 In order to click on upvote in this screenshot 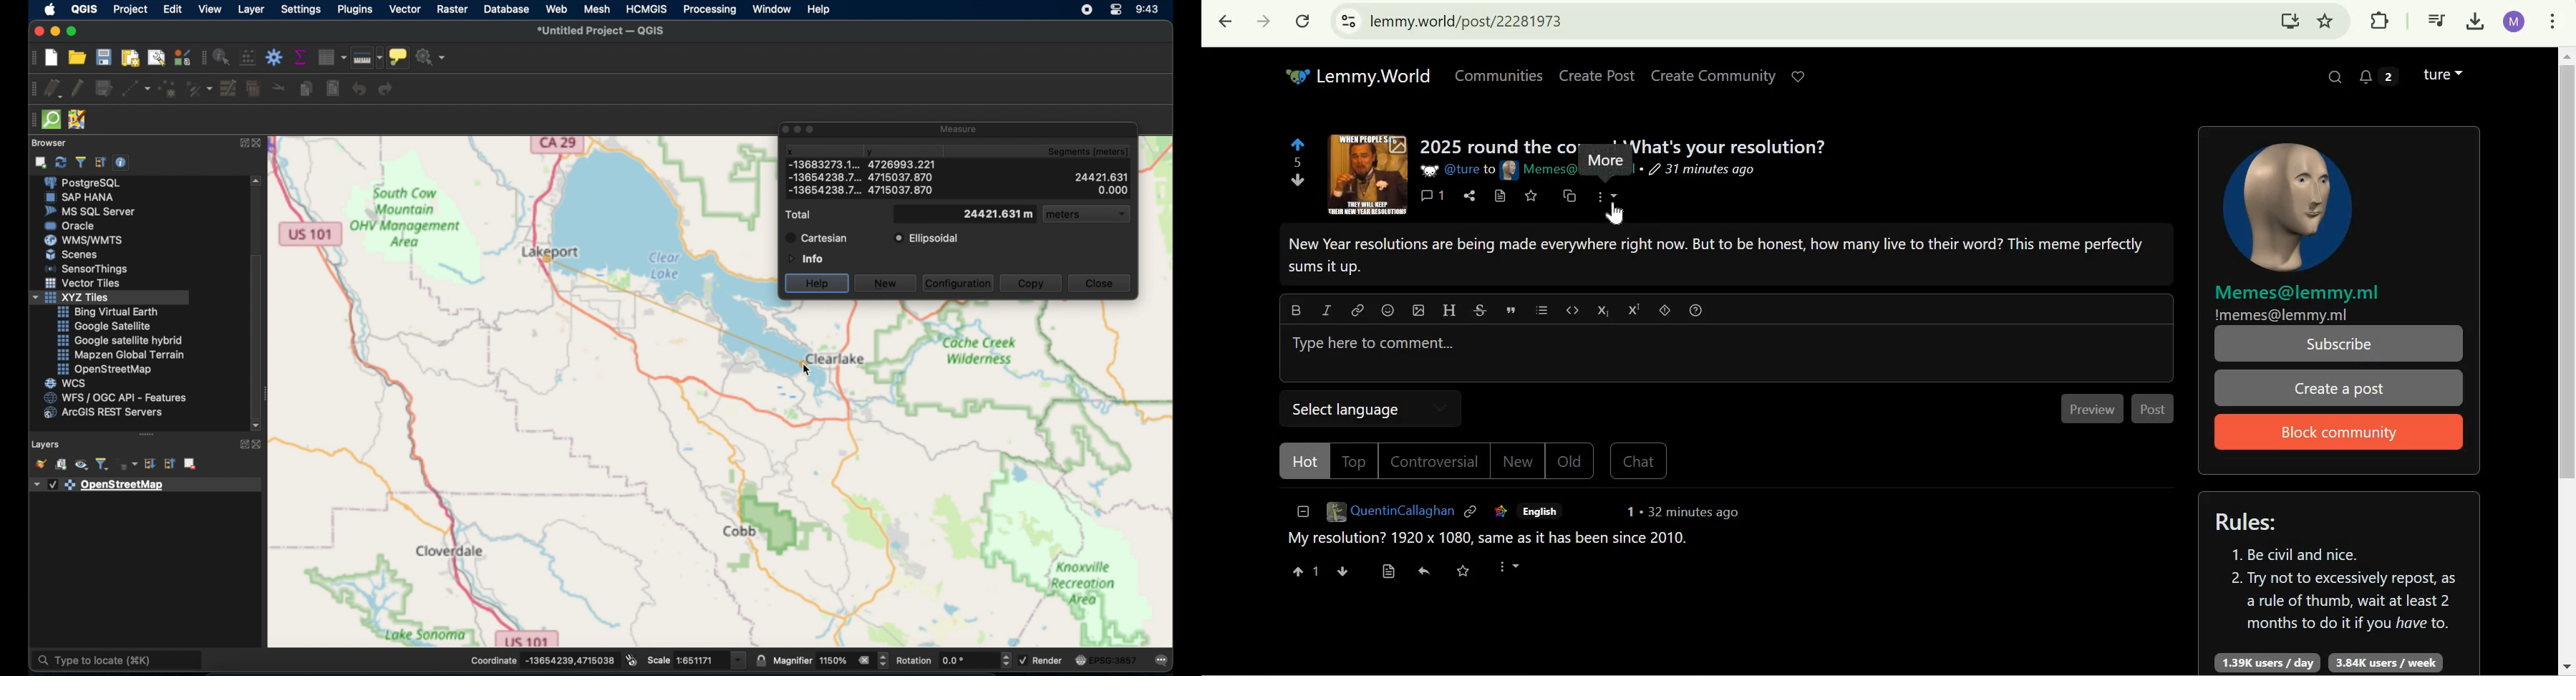, I will do `click(1298, 143)`.